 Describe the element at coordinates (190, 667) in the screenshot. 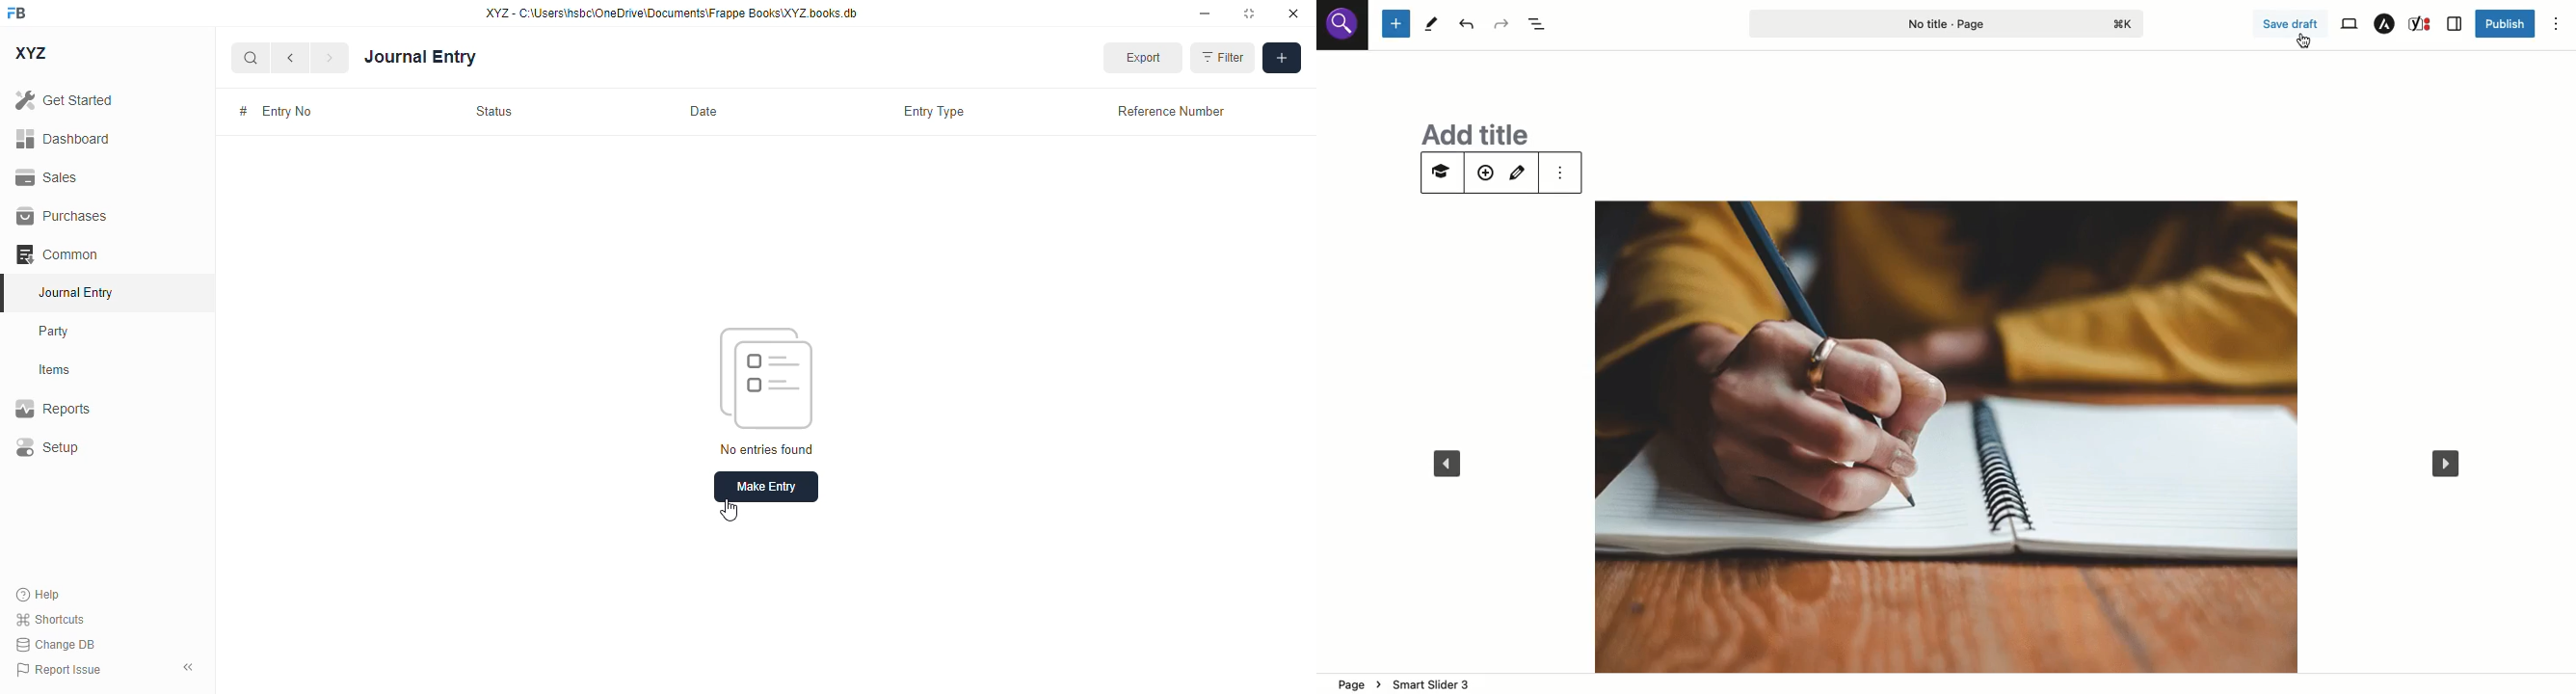

I see `toggle sidebar` at that location.